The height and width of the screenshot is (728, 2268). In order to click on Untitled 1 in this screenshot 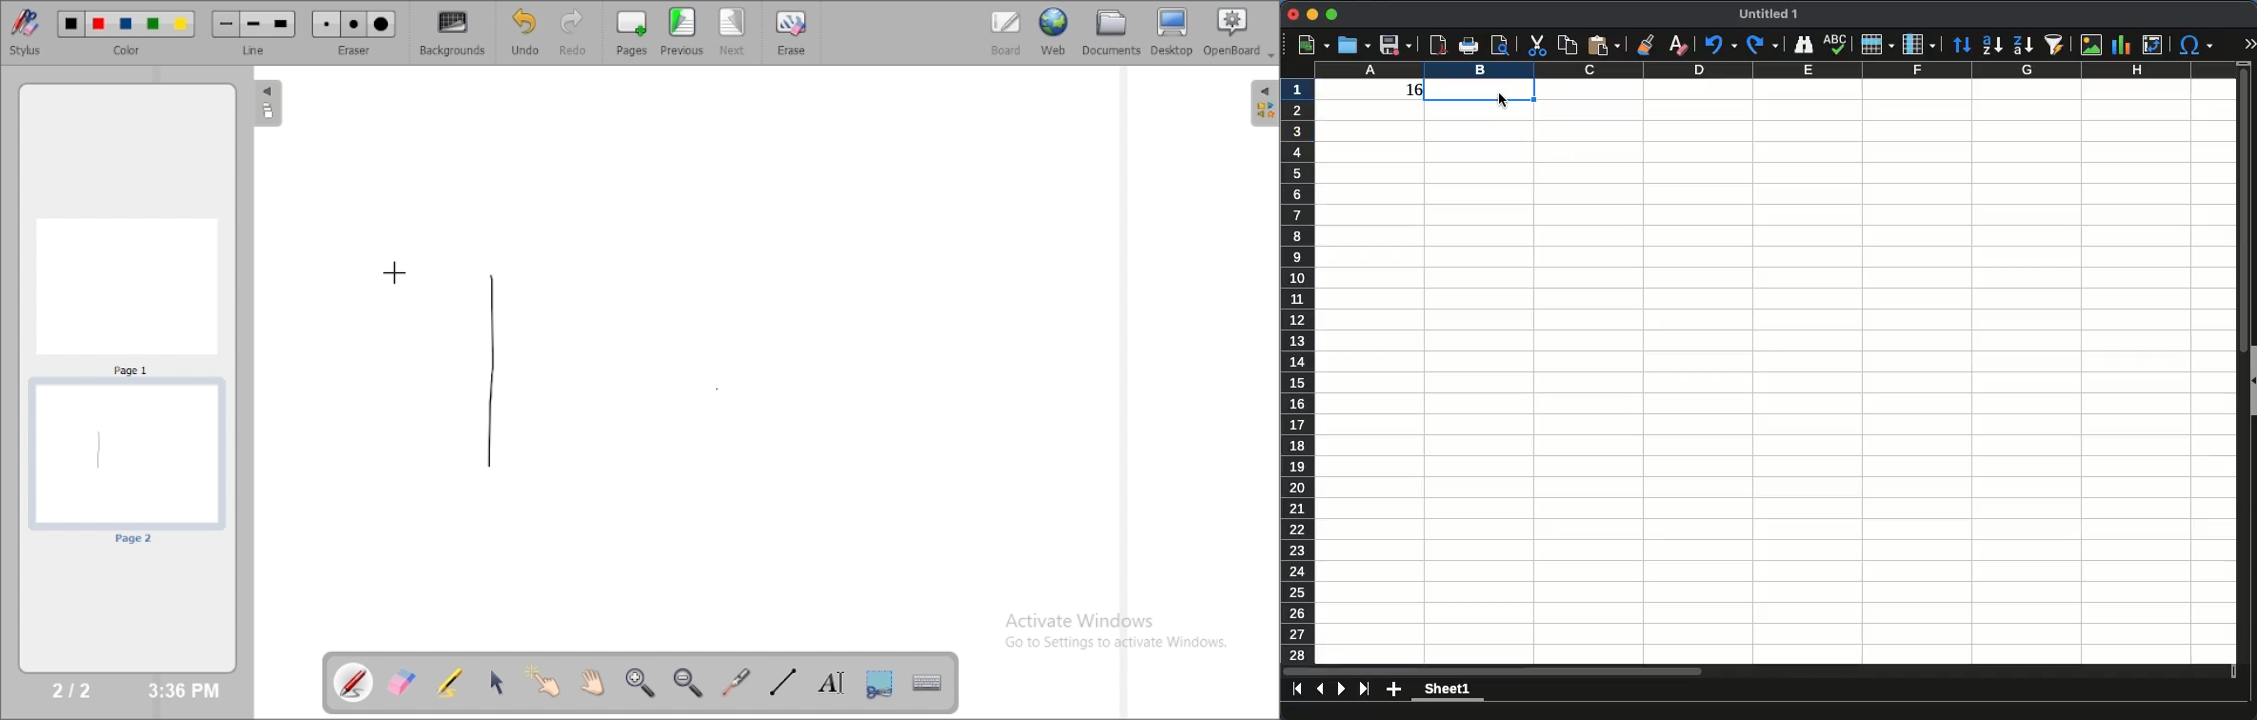, I will do `click(1762, 14)`.